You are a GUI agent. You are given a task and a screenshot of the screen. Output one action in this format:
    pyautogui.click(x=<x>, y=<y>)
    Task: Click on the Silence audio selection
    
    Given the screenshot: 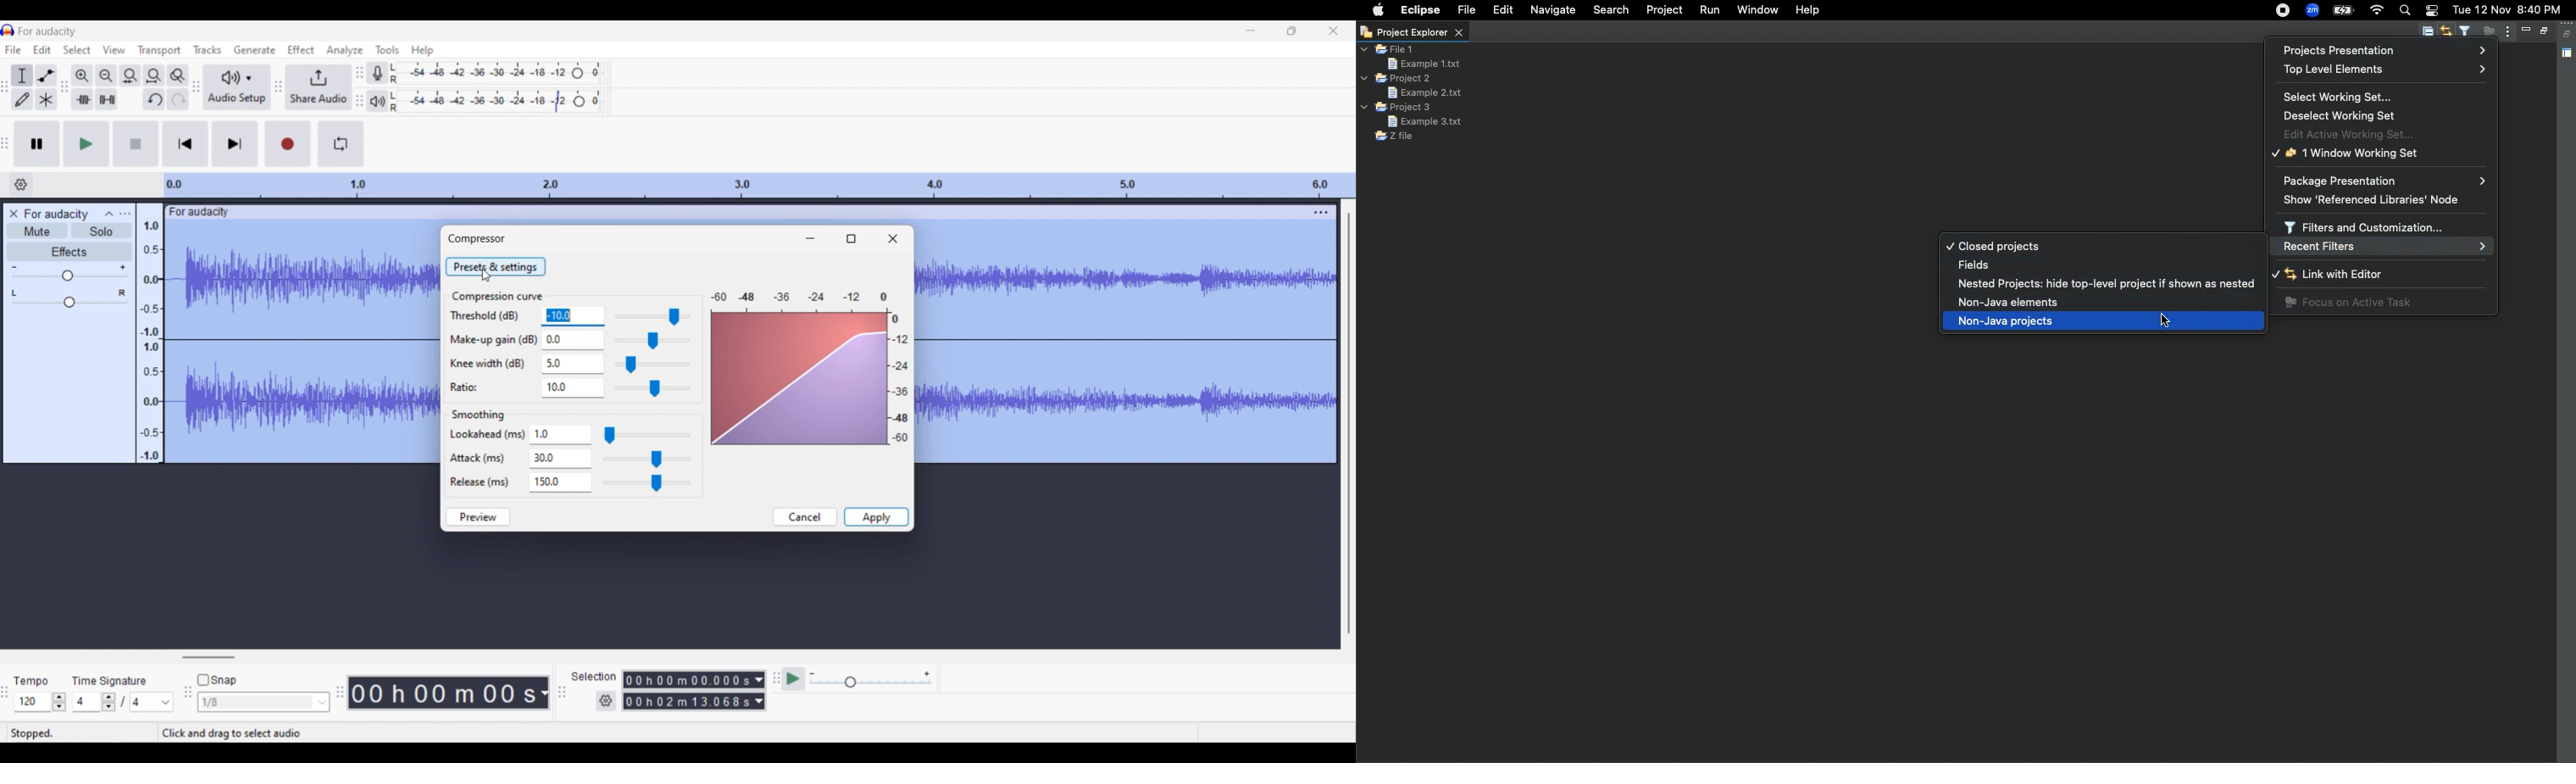 What is the action you would take?
    pyautogui.click(x=107, y=99)
    